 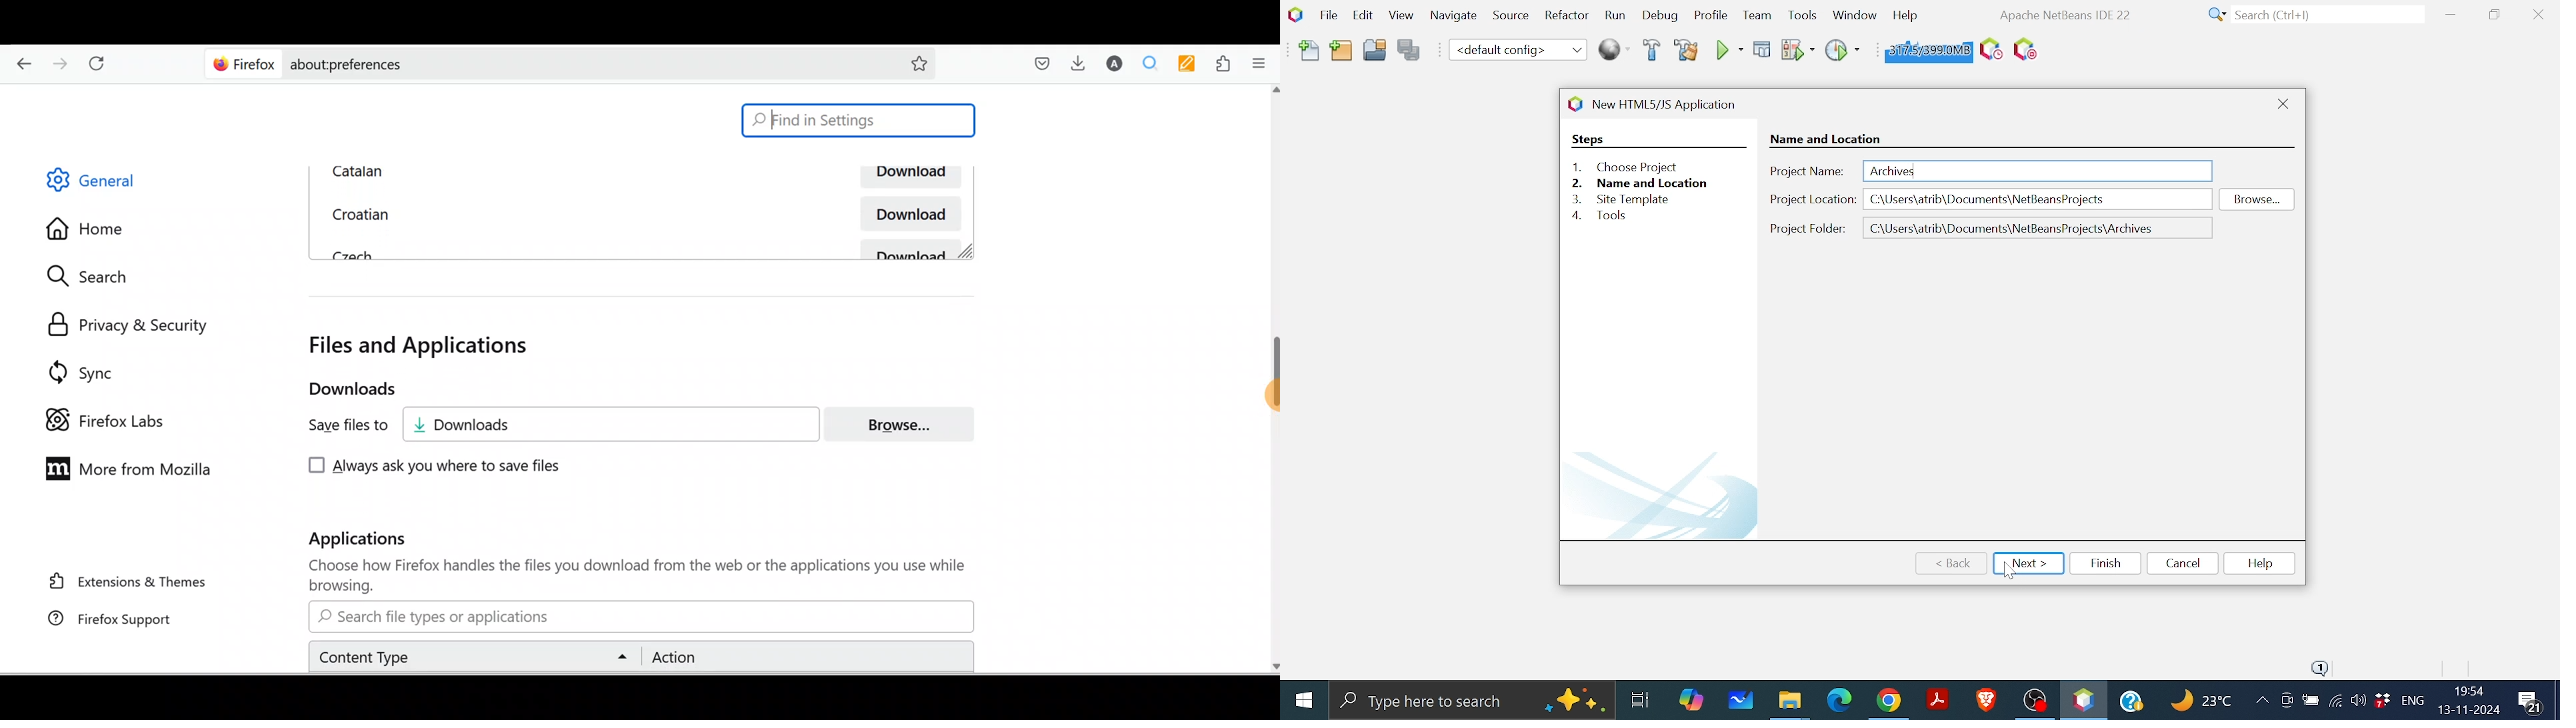 What do you see at coordinates (1743, 699) in the screenshot?
I see `White board` at bounding box center [1743, 699].